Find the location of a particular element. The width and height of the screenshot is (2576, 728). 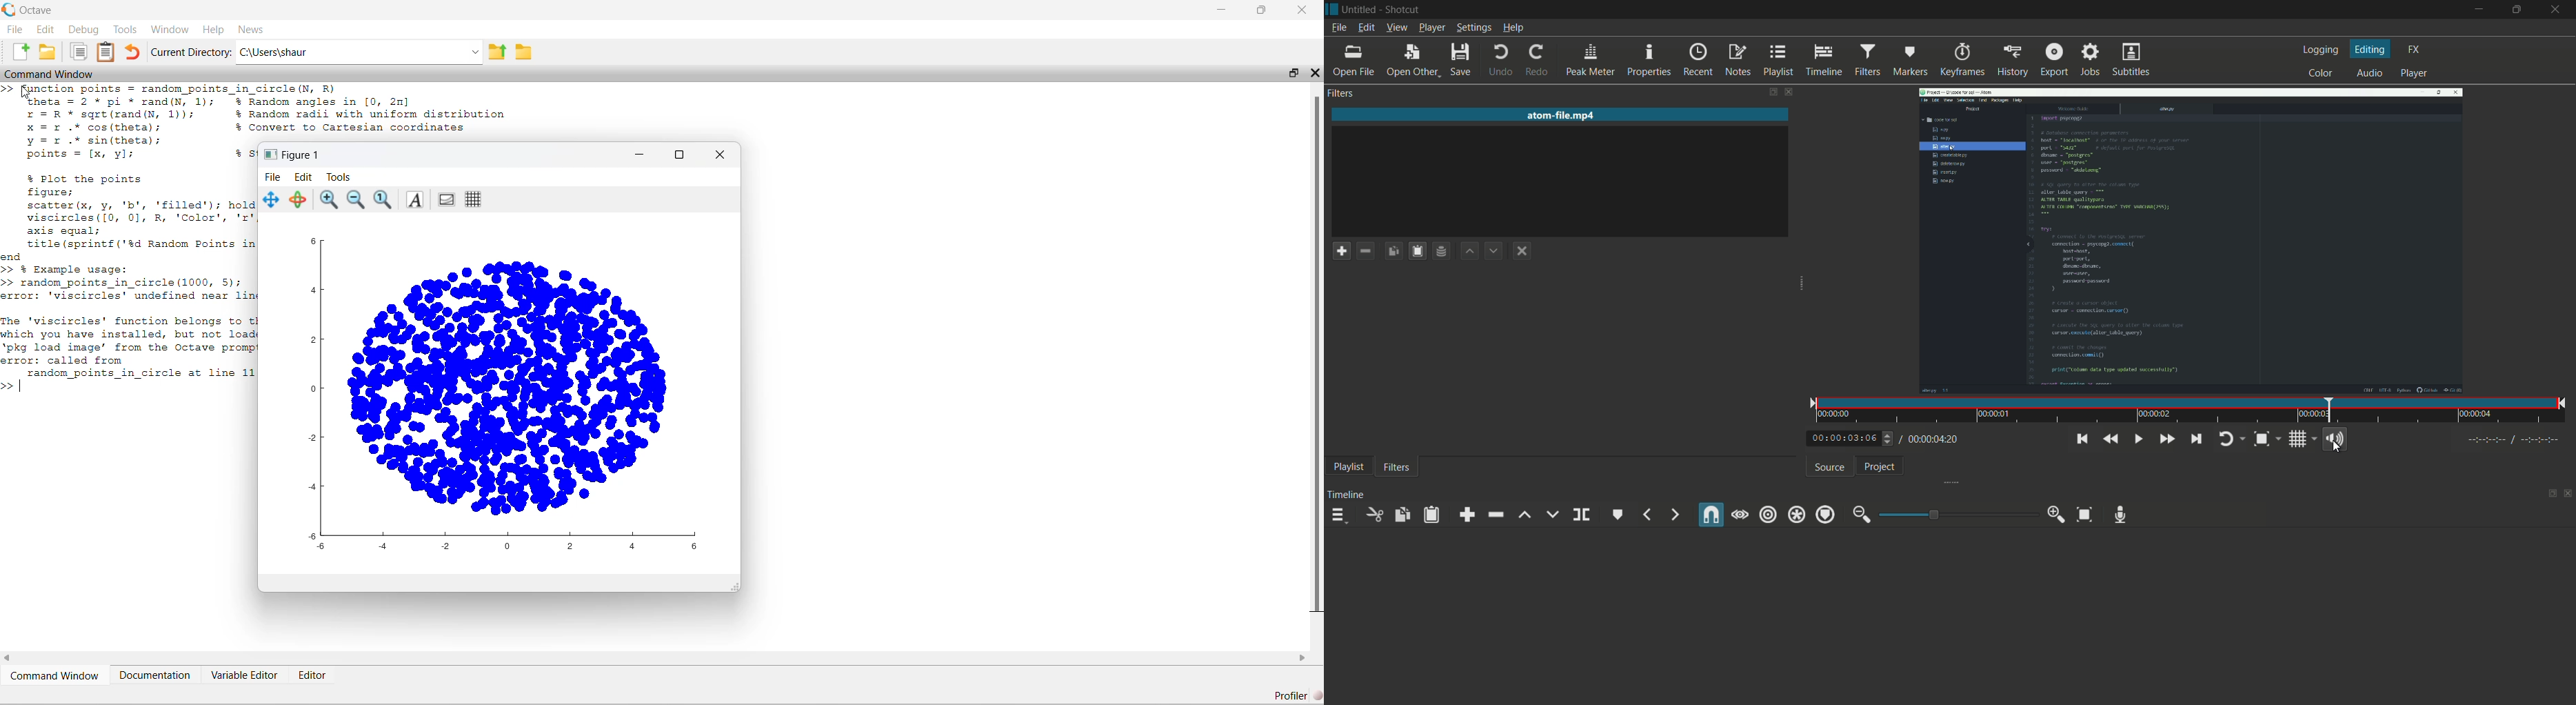

app icon is located at coordinates (1332, 8).